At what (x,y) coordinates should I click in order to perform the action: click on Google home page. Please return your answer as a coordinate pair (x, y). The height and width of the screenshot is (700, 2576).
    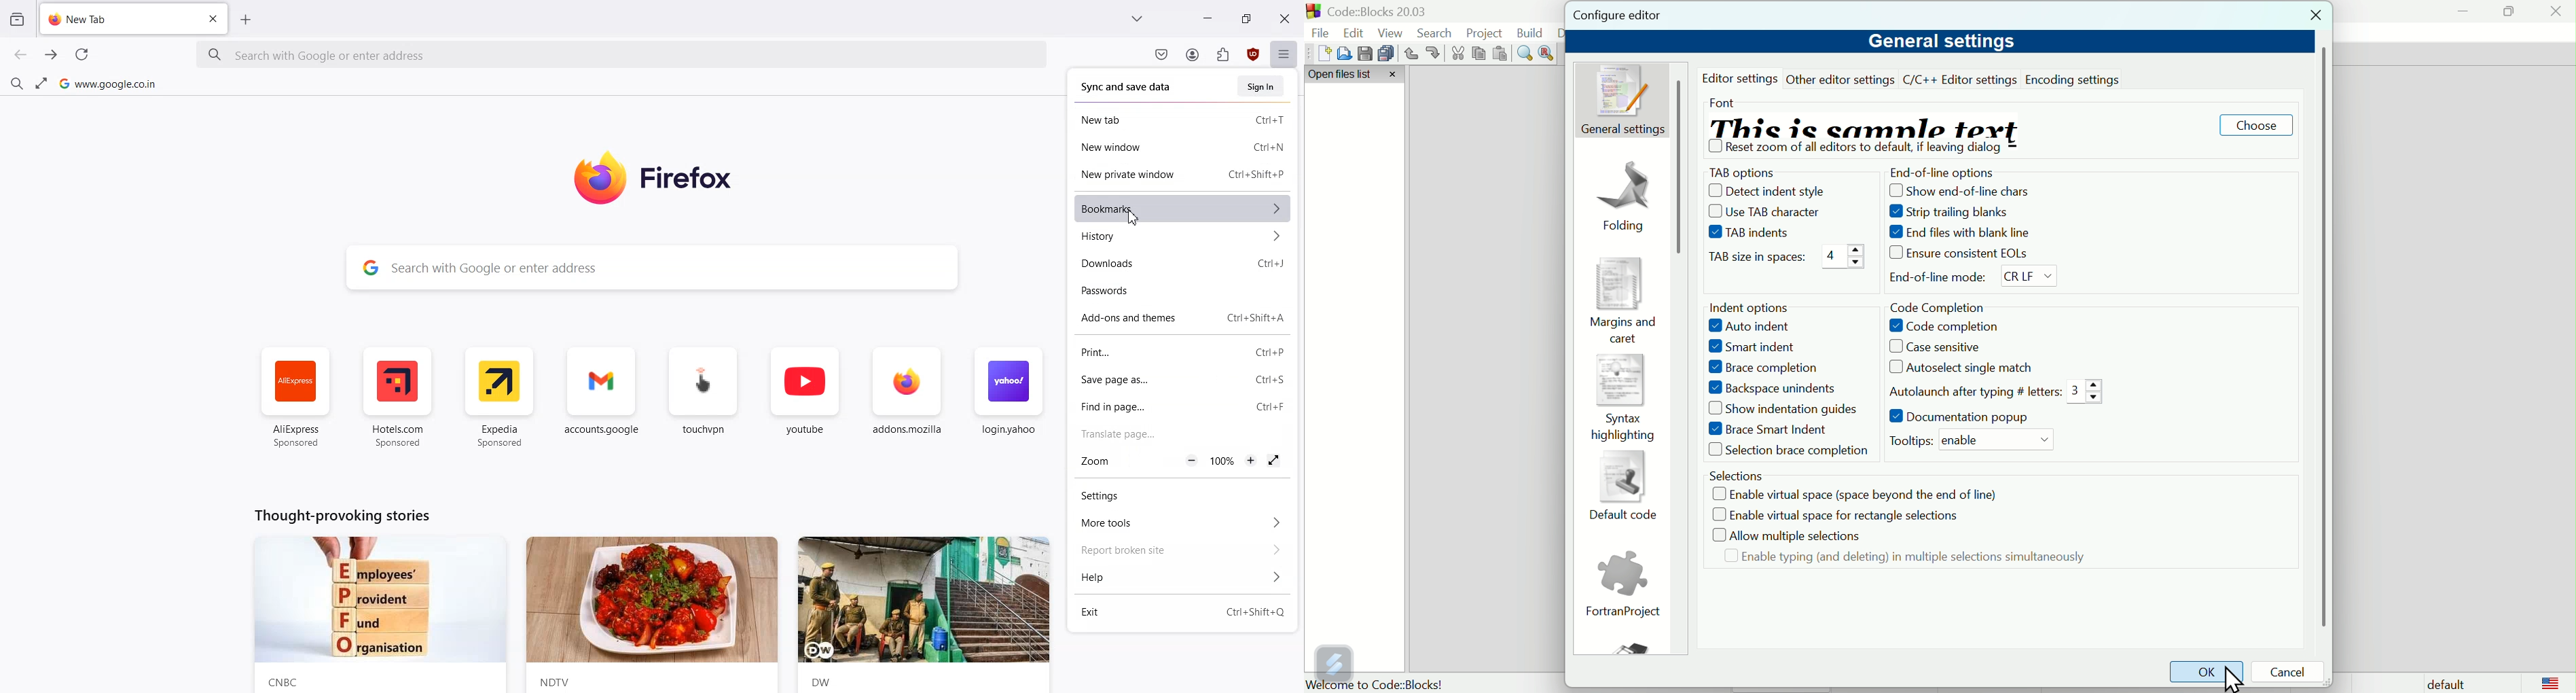
    Looking at the image, I should click on (108, 83).